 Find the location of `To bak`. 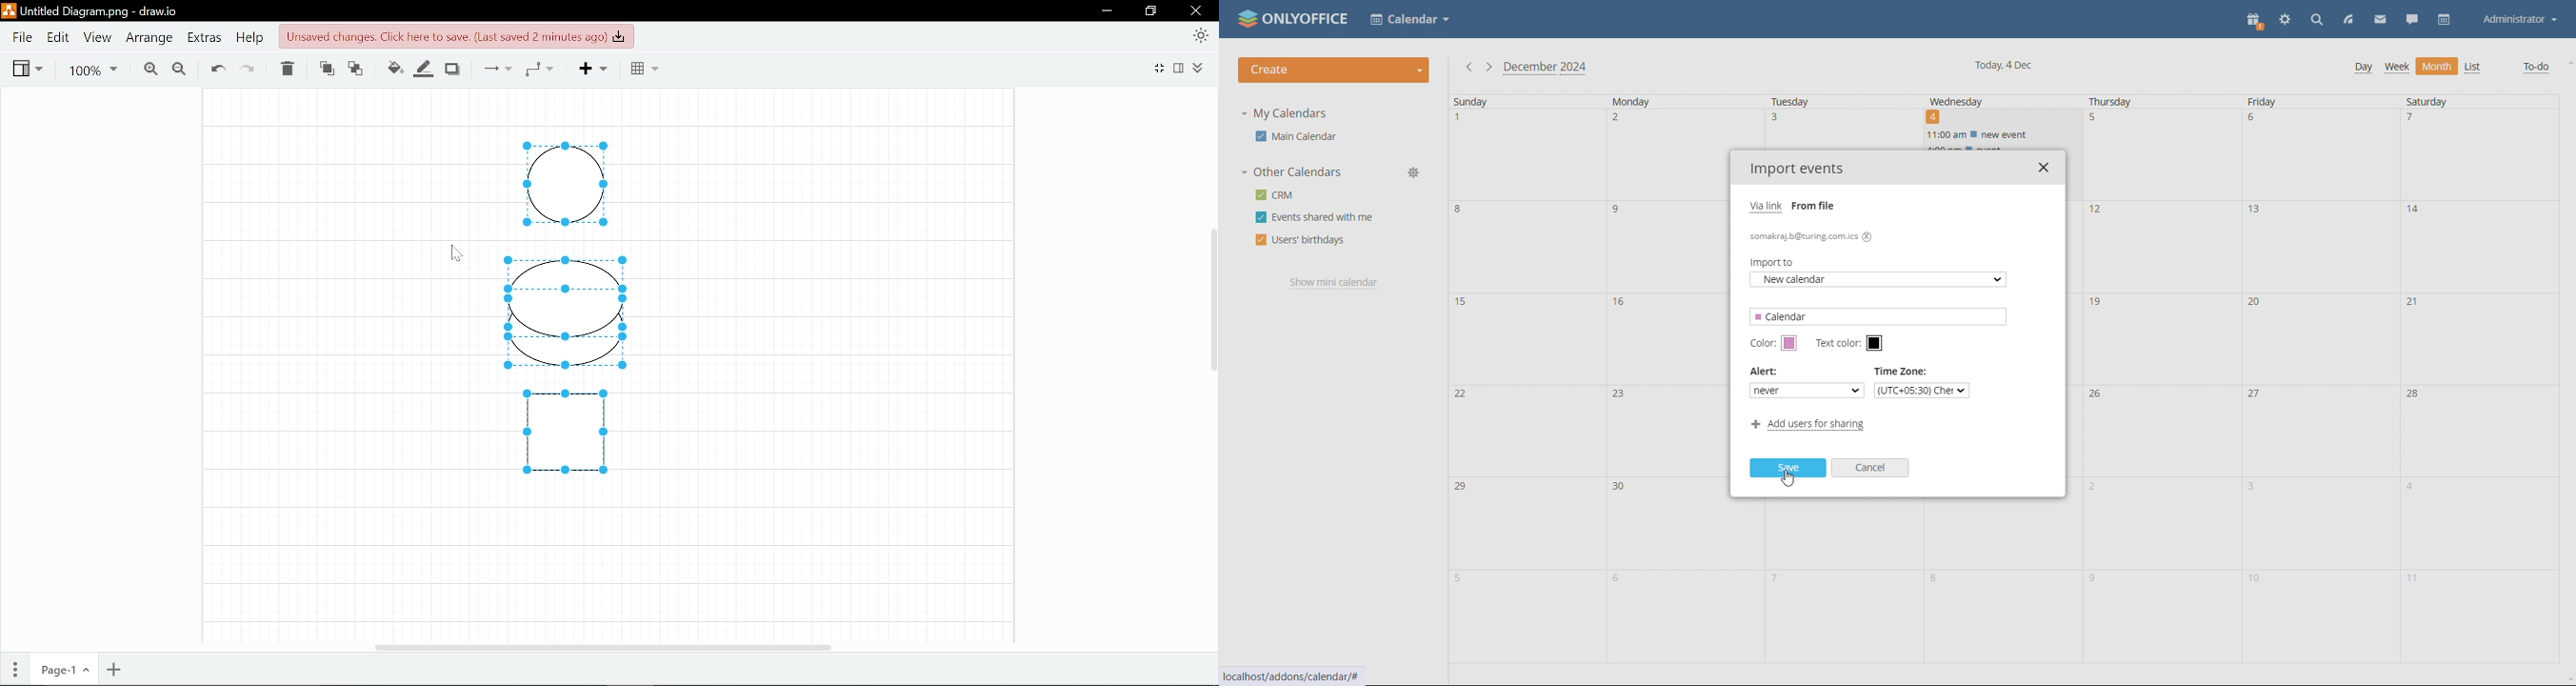

To bak is located at coordinates (359, 70).